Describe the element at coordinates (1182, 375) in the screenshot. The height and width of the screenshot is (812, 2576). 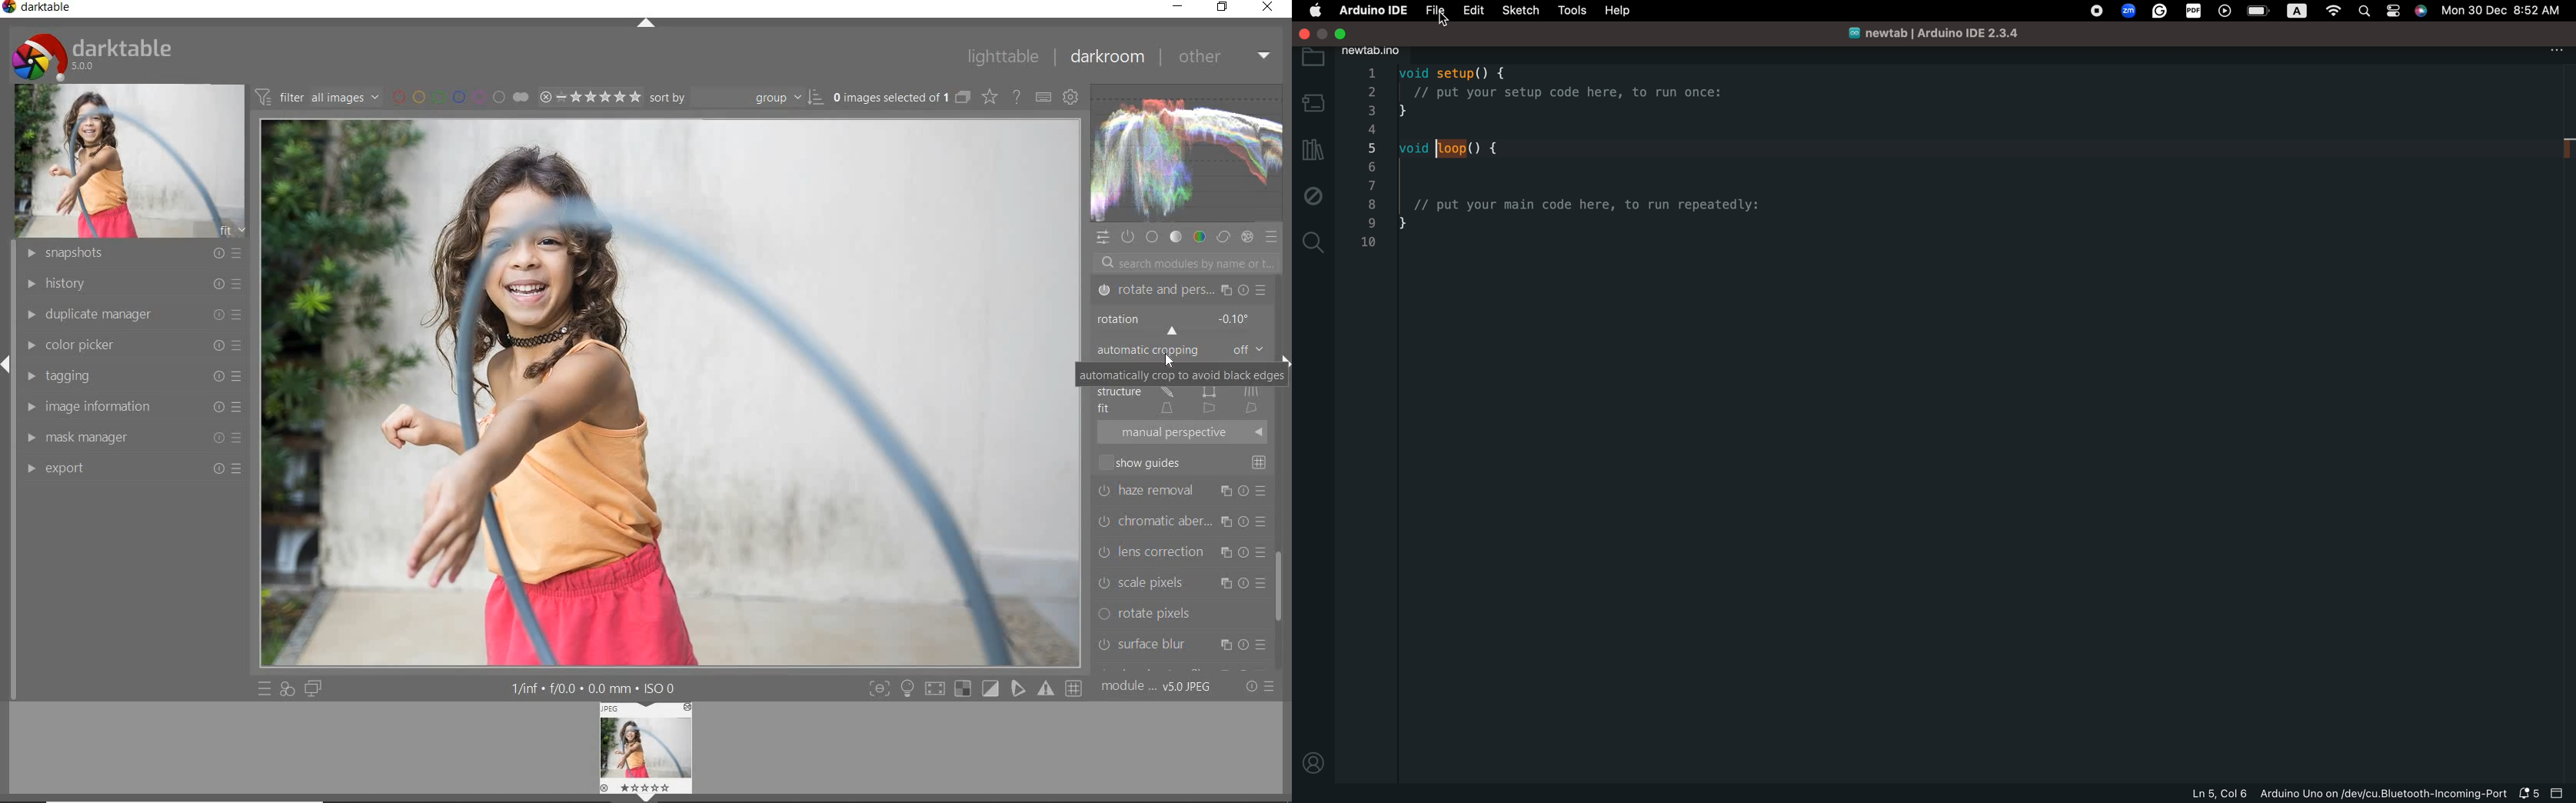
I see `AUTOMATICALLY CROP TO AVOID BLACK EDGES` at that location.